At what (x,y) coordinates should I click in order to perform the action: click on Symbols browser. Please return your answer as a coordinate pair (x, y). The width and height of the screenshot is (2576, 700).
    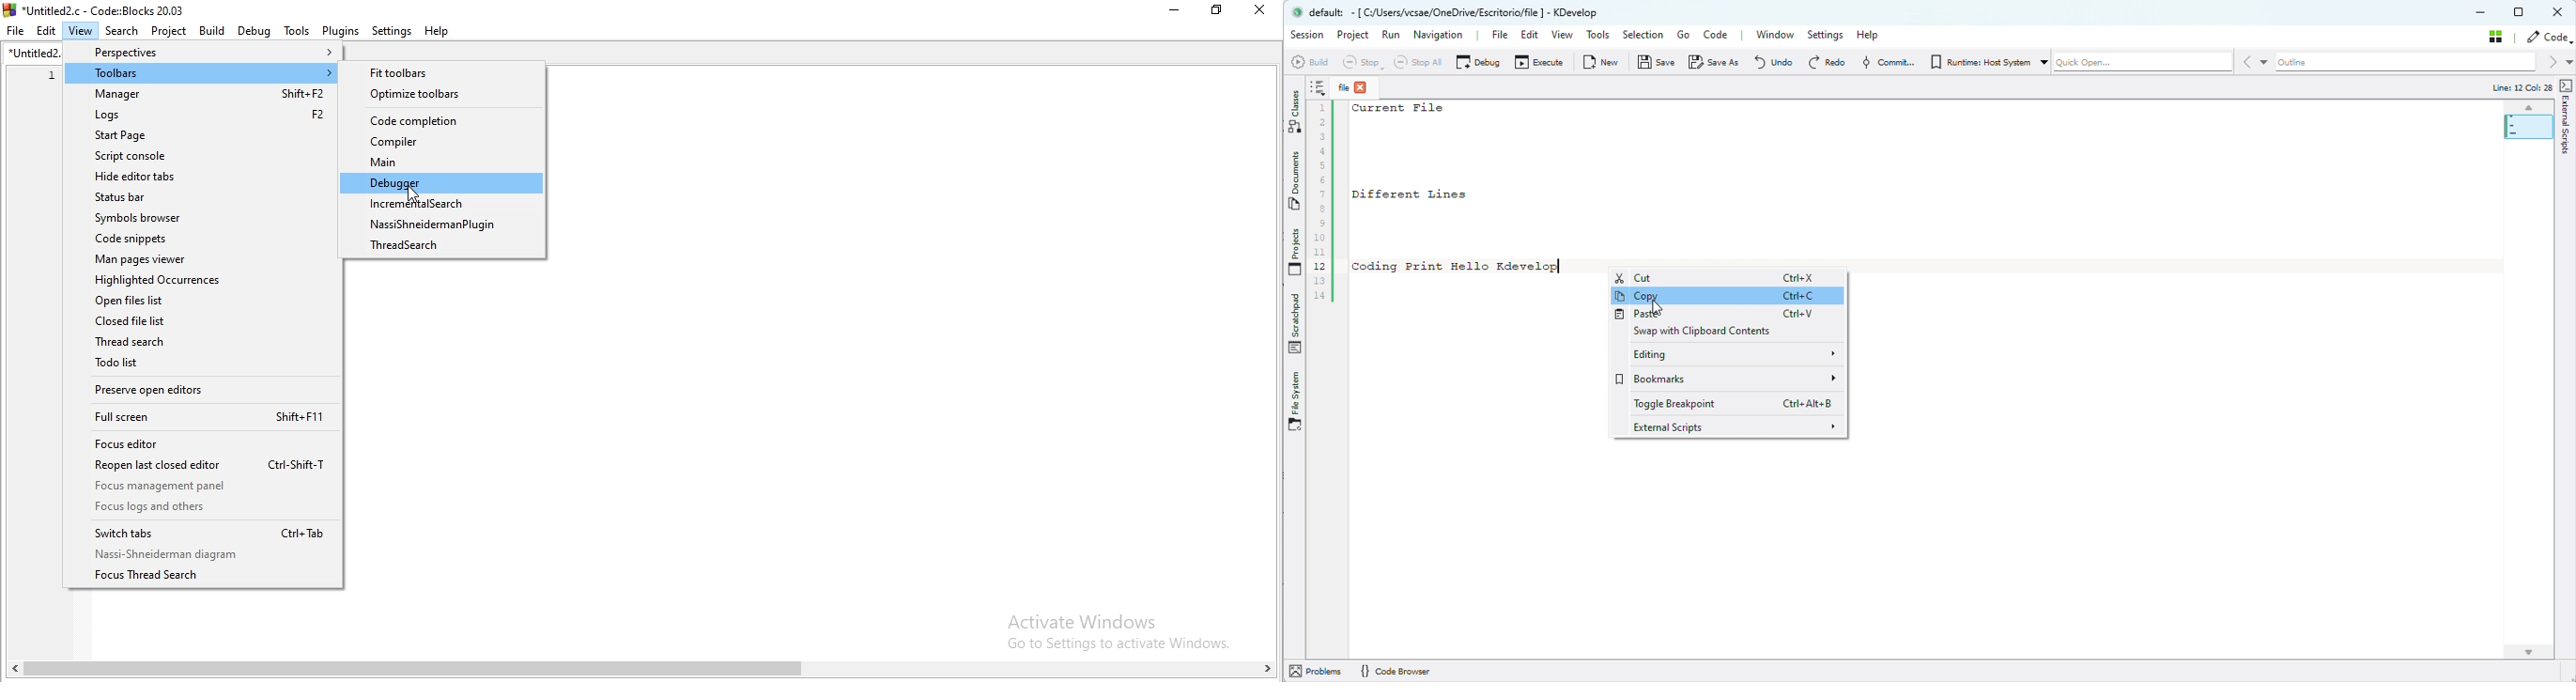
    Looking at the image, I should click on (197, 221).